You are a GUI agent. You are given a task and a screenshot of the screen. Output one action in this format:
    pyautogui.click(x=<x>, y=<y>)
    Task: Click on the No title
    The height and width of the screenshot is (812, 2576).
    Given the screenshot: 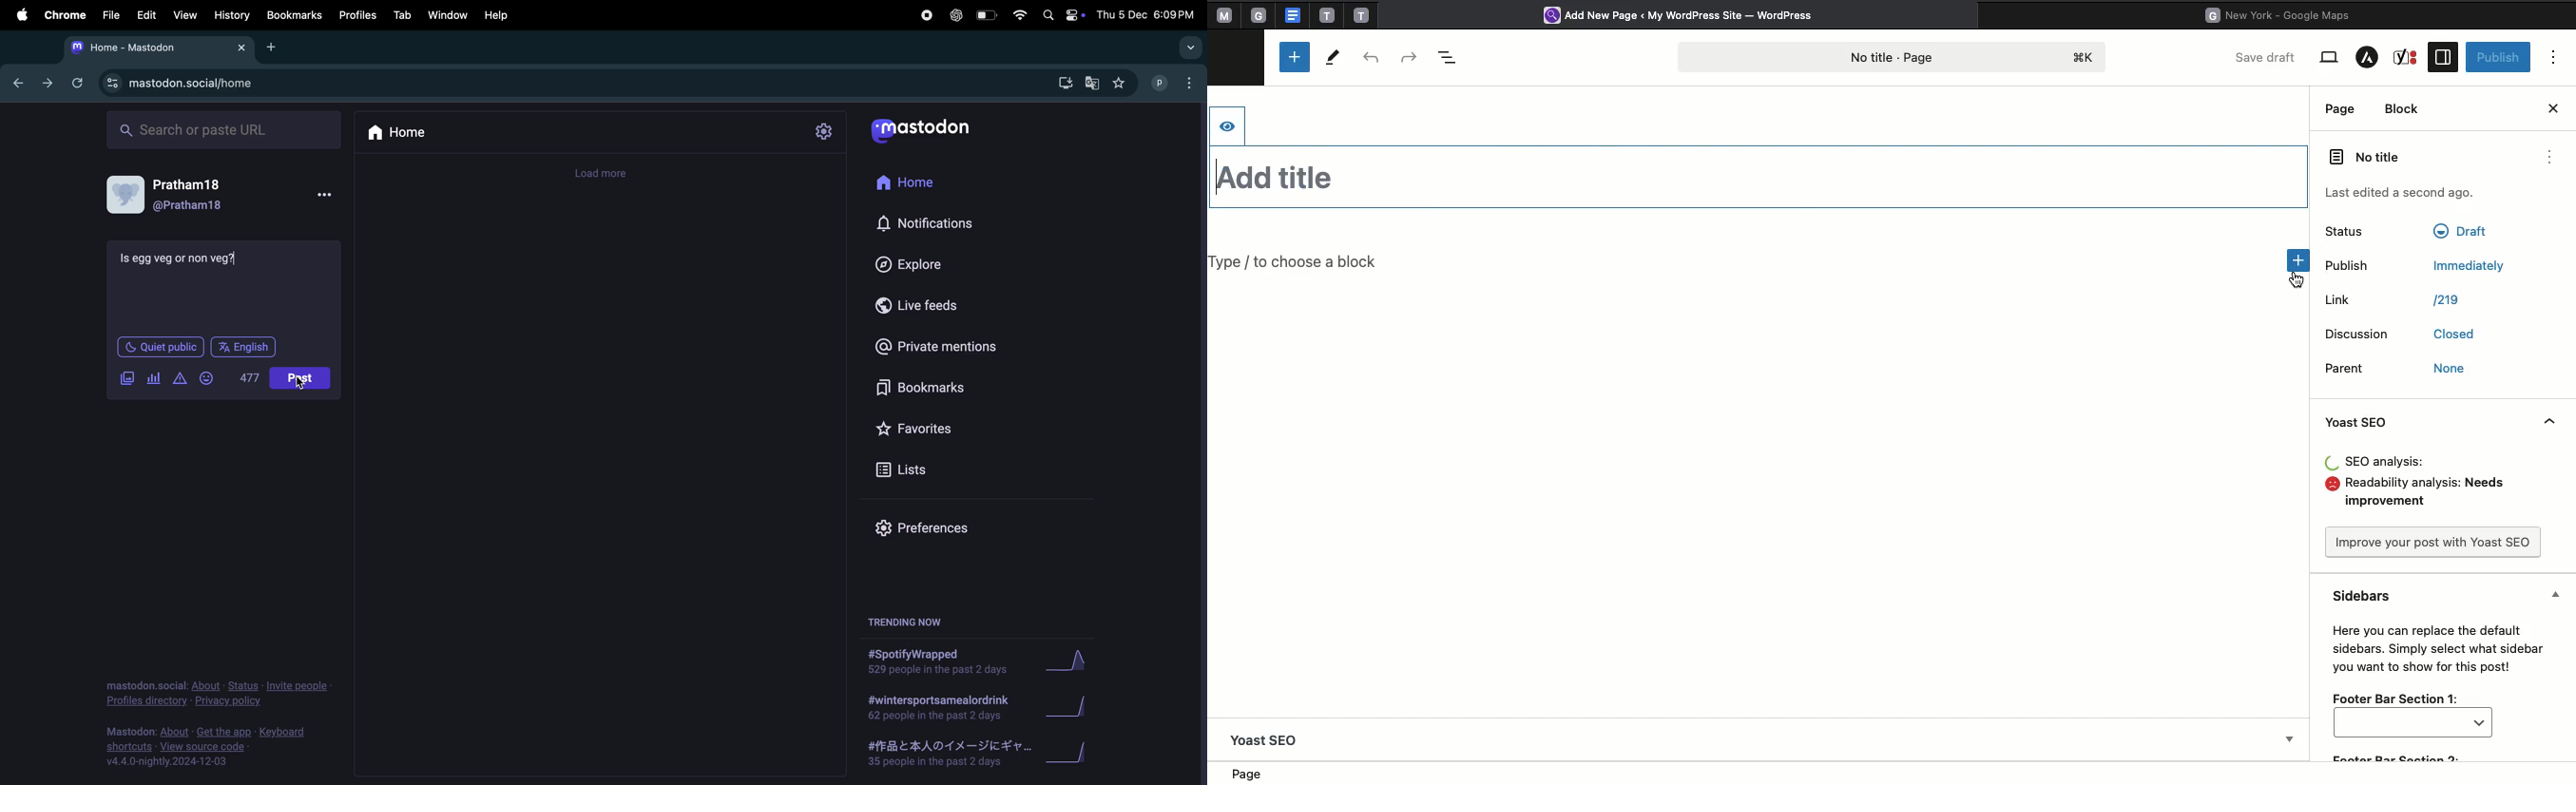 What is the action you would take?
    pyautogui.click(x=2403, y=154)
    